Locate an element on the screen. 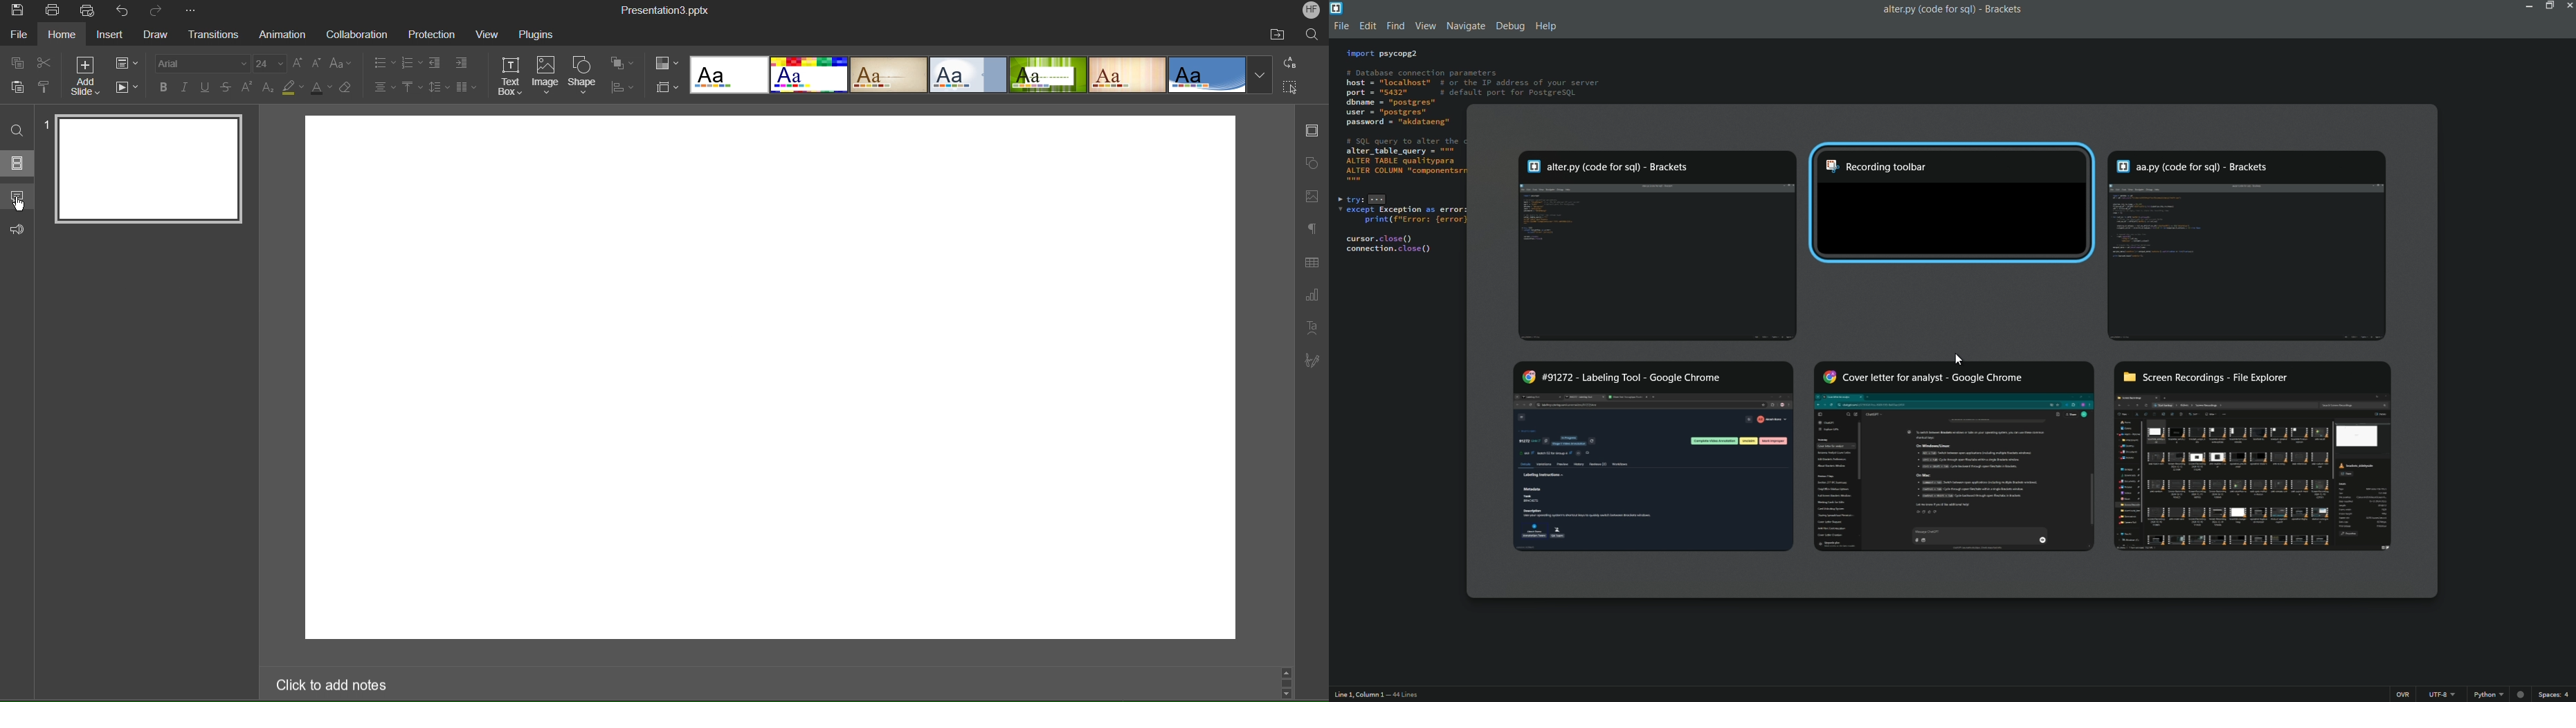 This screenshot has width=2576, height=728. Highlight is located at coordinates (291, 89).